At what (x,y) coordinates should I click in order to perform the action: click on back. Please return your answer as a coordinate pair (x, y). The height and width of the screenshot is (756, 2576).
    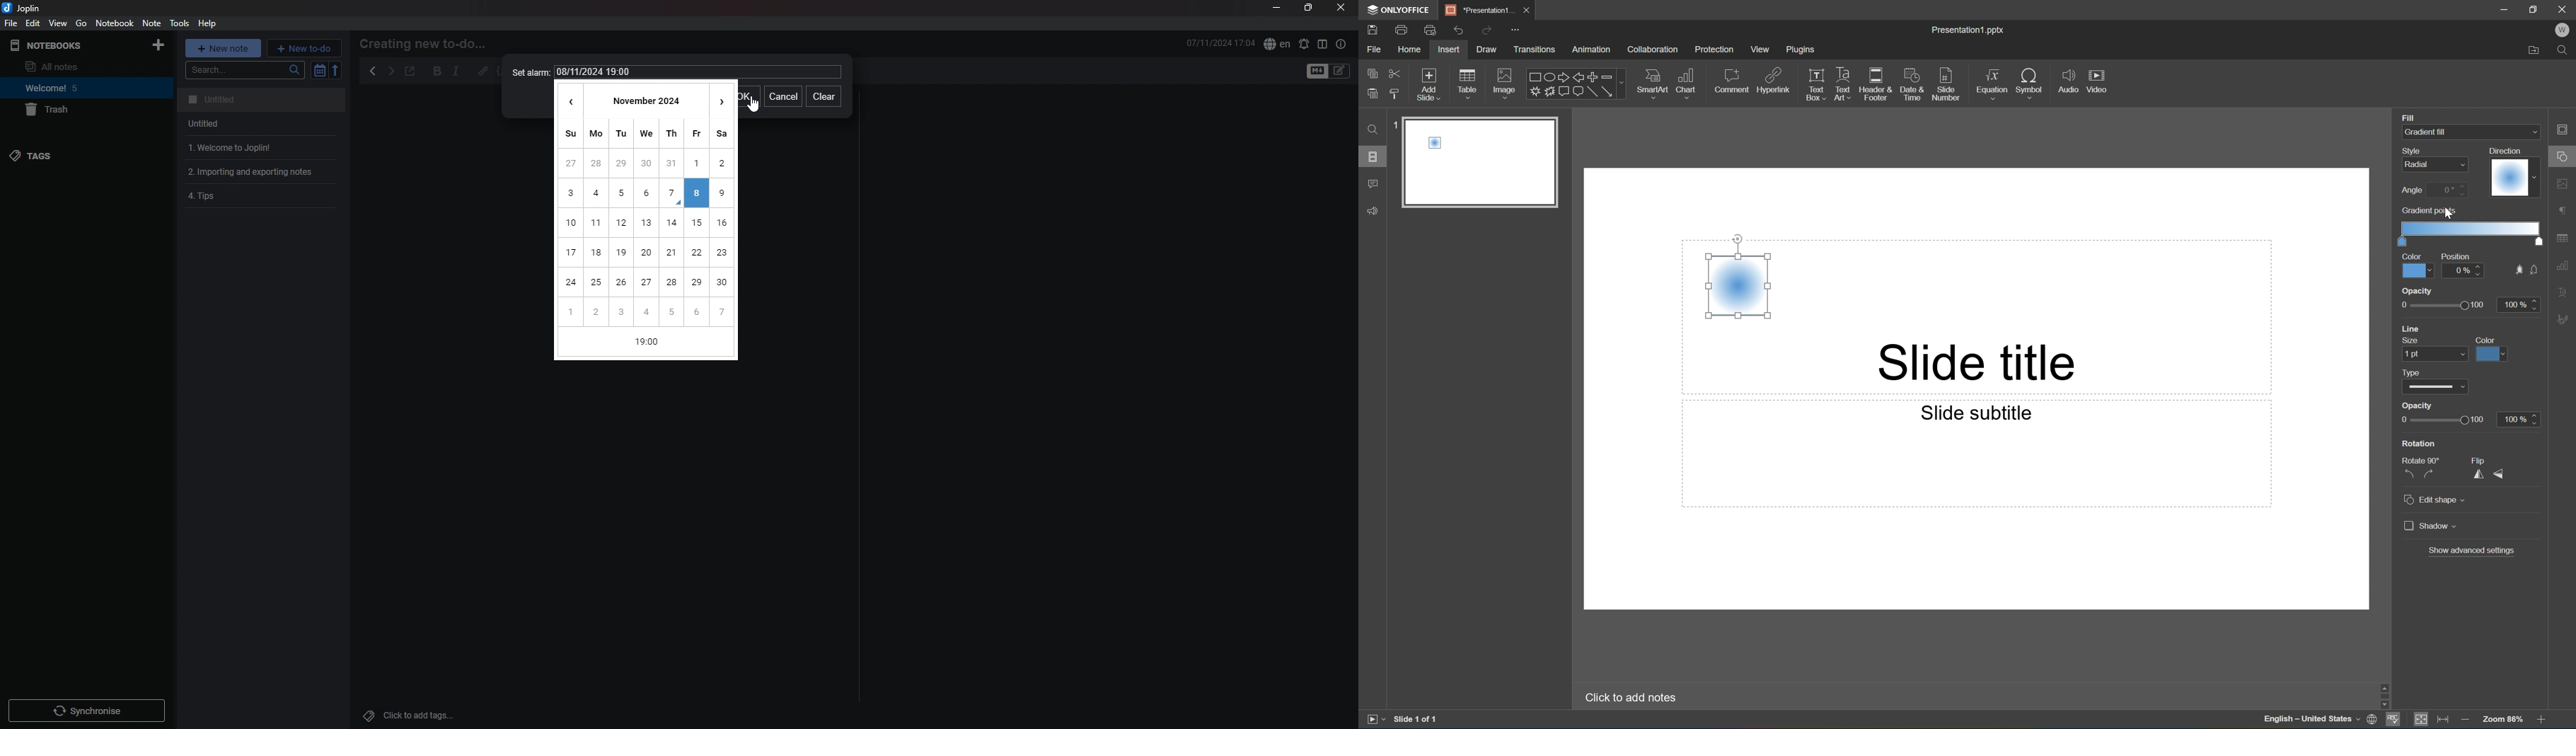
    Looking at the image, I should click on (373, 71).